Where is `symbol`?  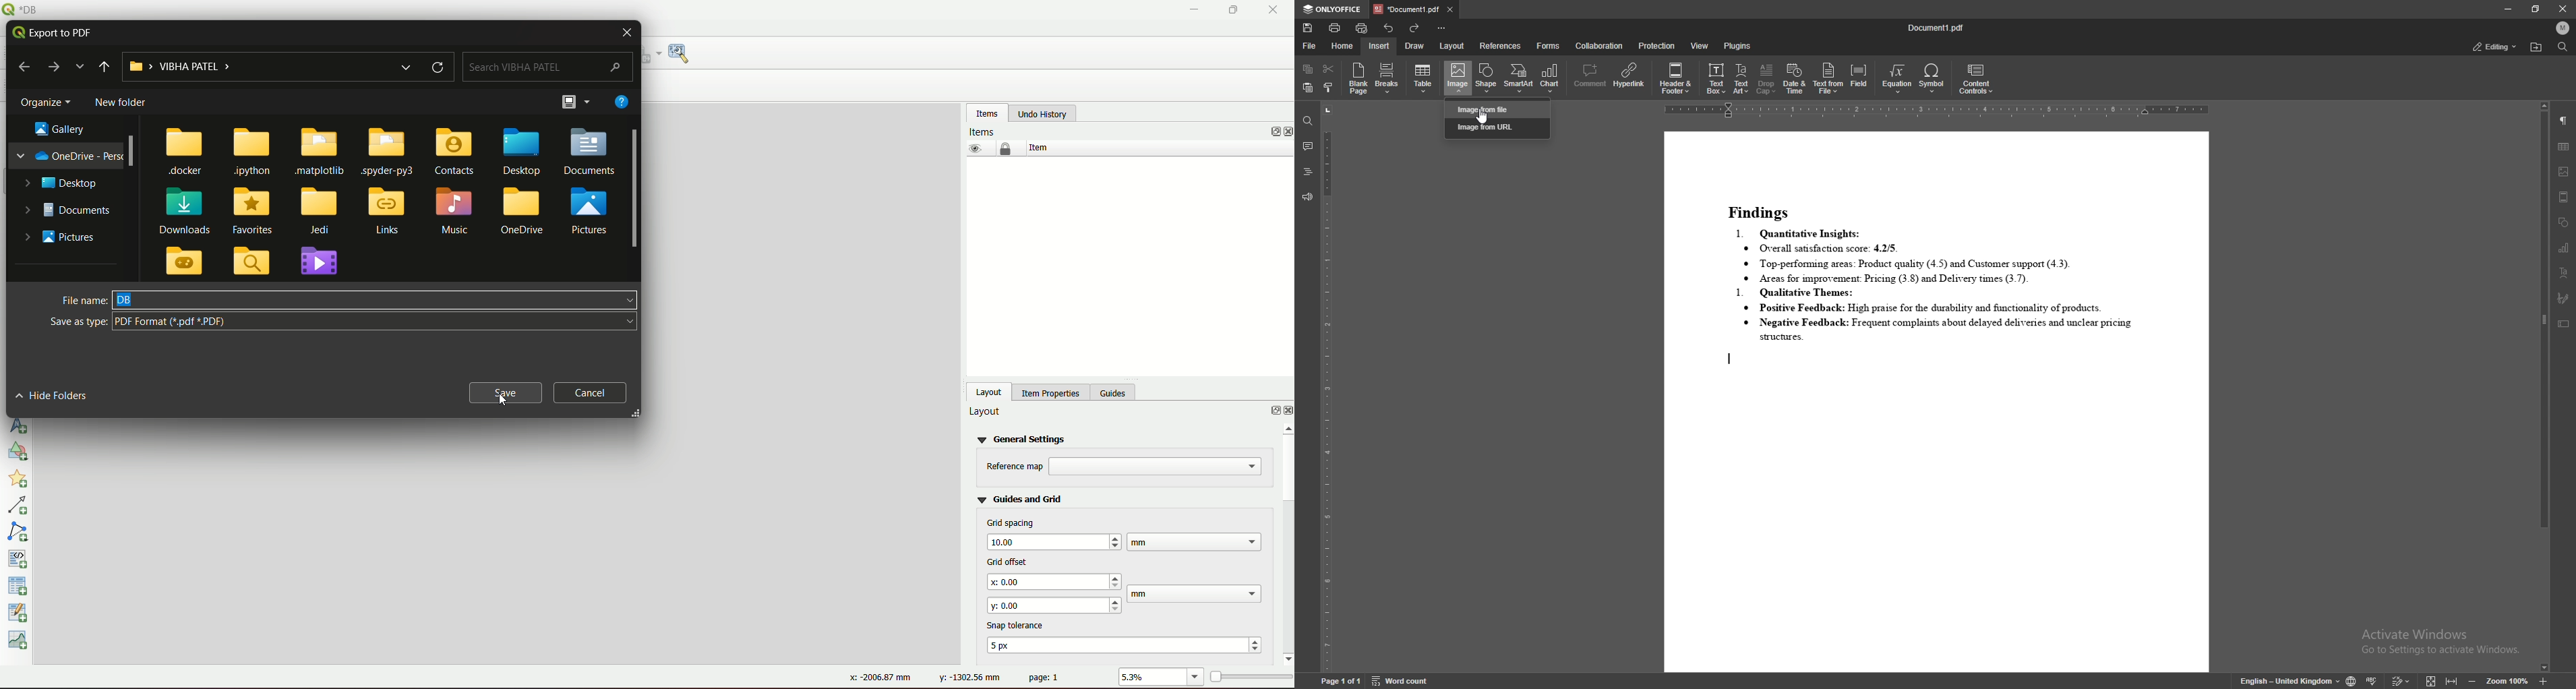
symbol is located at coordinates (1932, 78).